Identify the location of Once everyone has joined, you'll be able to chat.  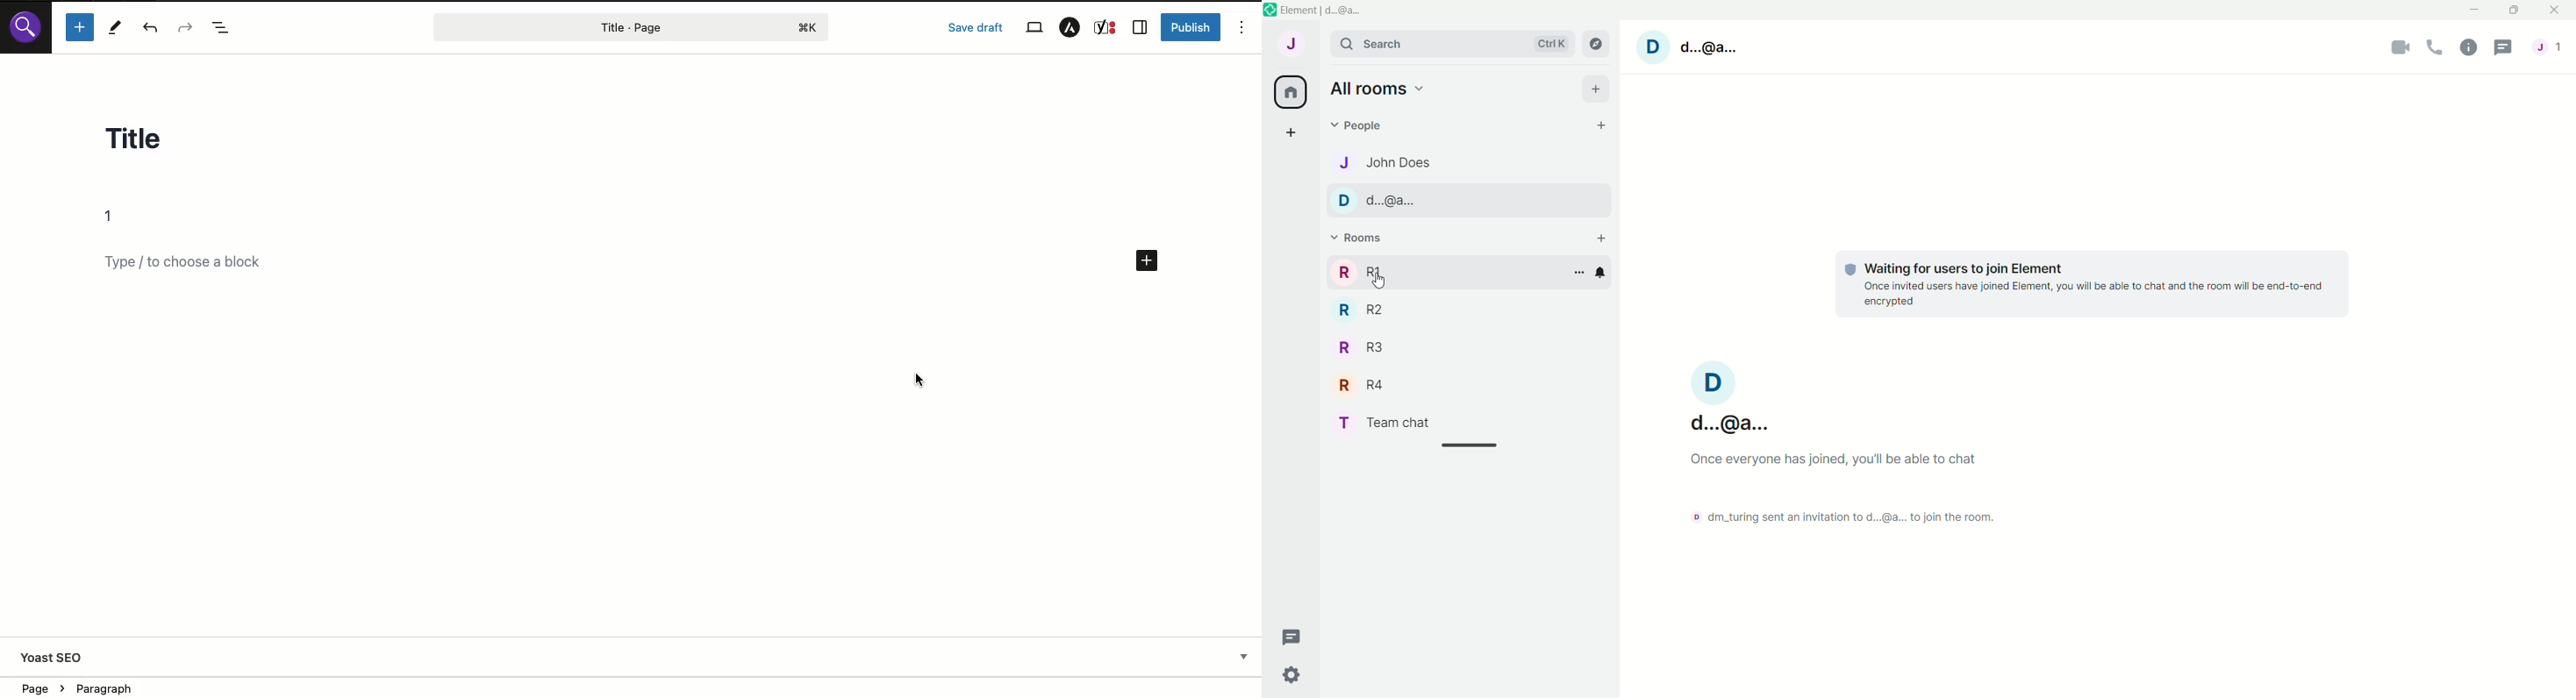
(1844, 462).